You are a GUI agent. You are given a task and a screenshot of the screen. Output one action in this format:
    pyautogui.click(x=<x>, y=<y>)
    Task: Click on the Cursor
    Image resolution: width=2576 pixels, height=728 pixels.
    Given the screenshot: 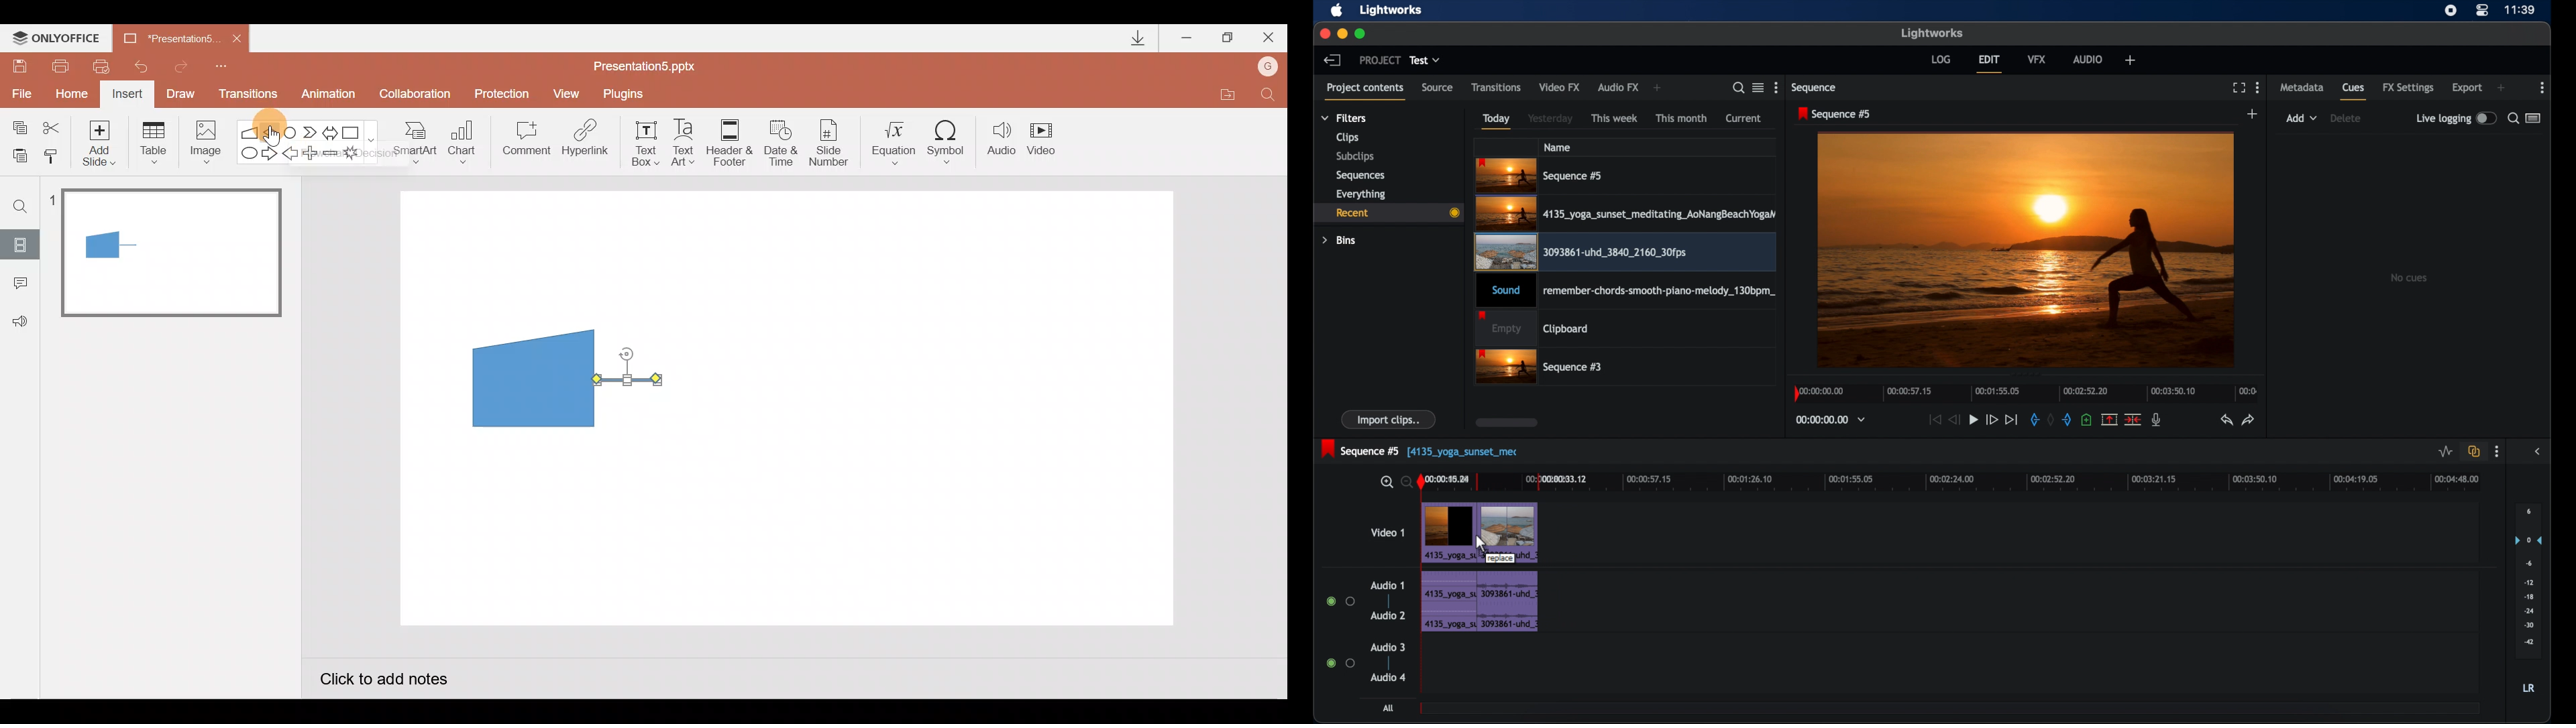 What is the action you would take?
    pyautogui.click(x=270, y=127)
    